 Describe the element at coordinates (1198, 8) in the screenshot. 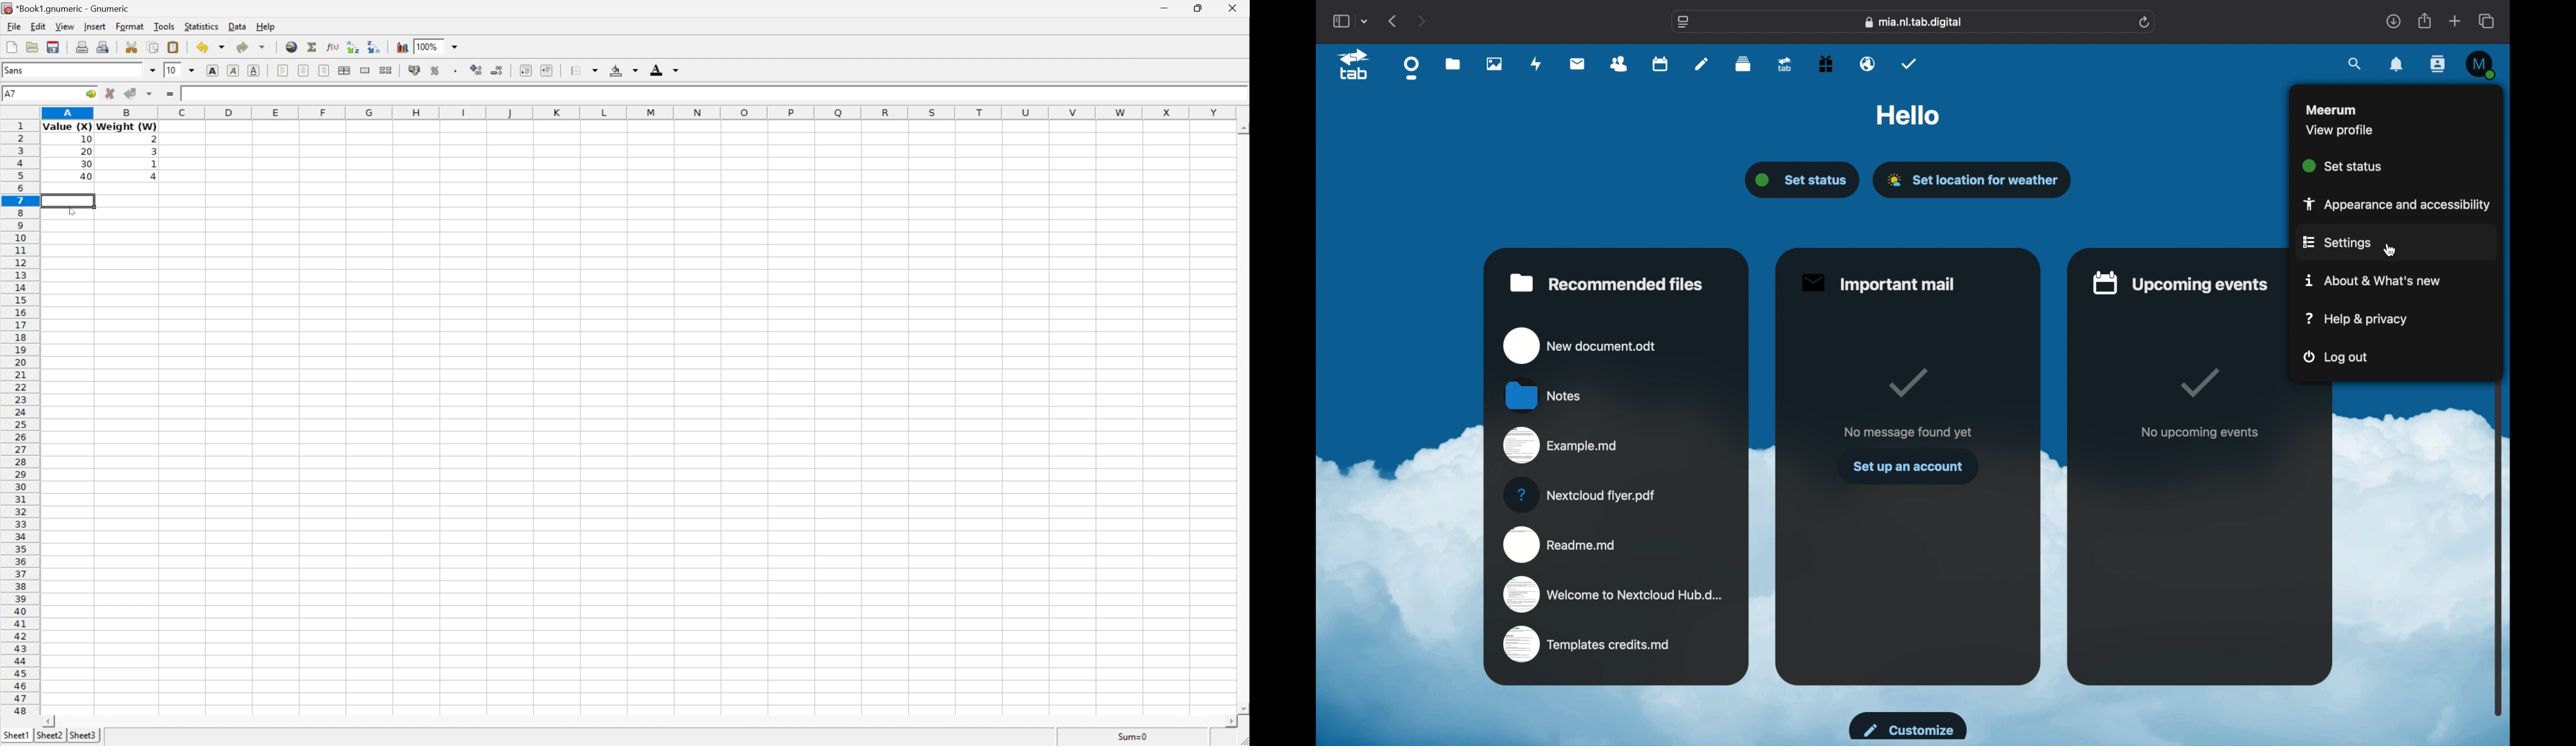

I see `Restore Down` at that location.